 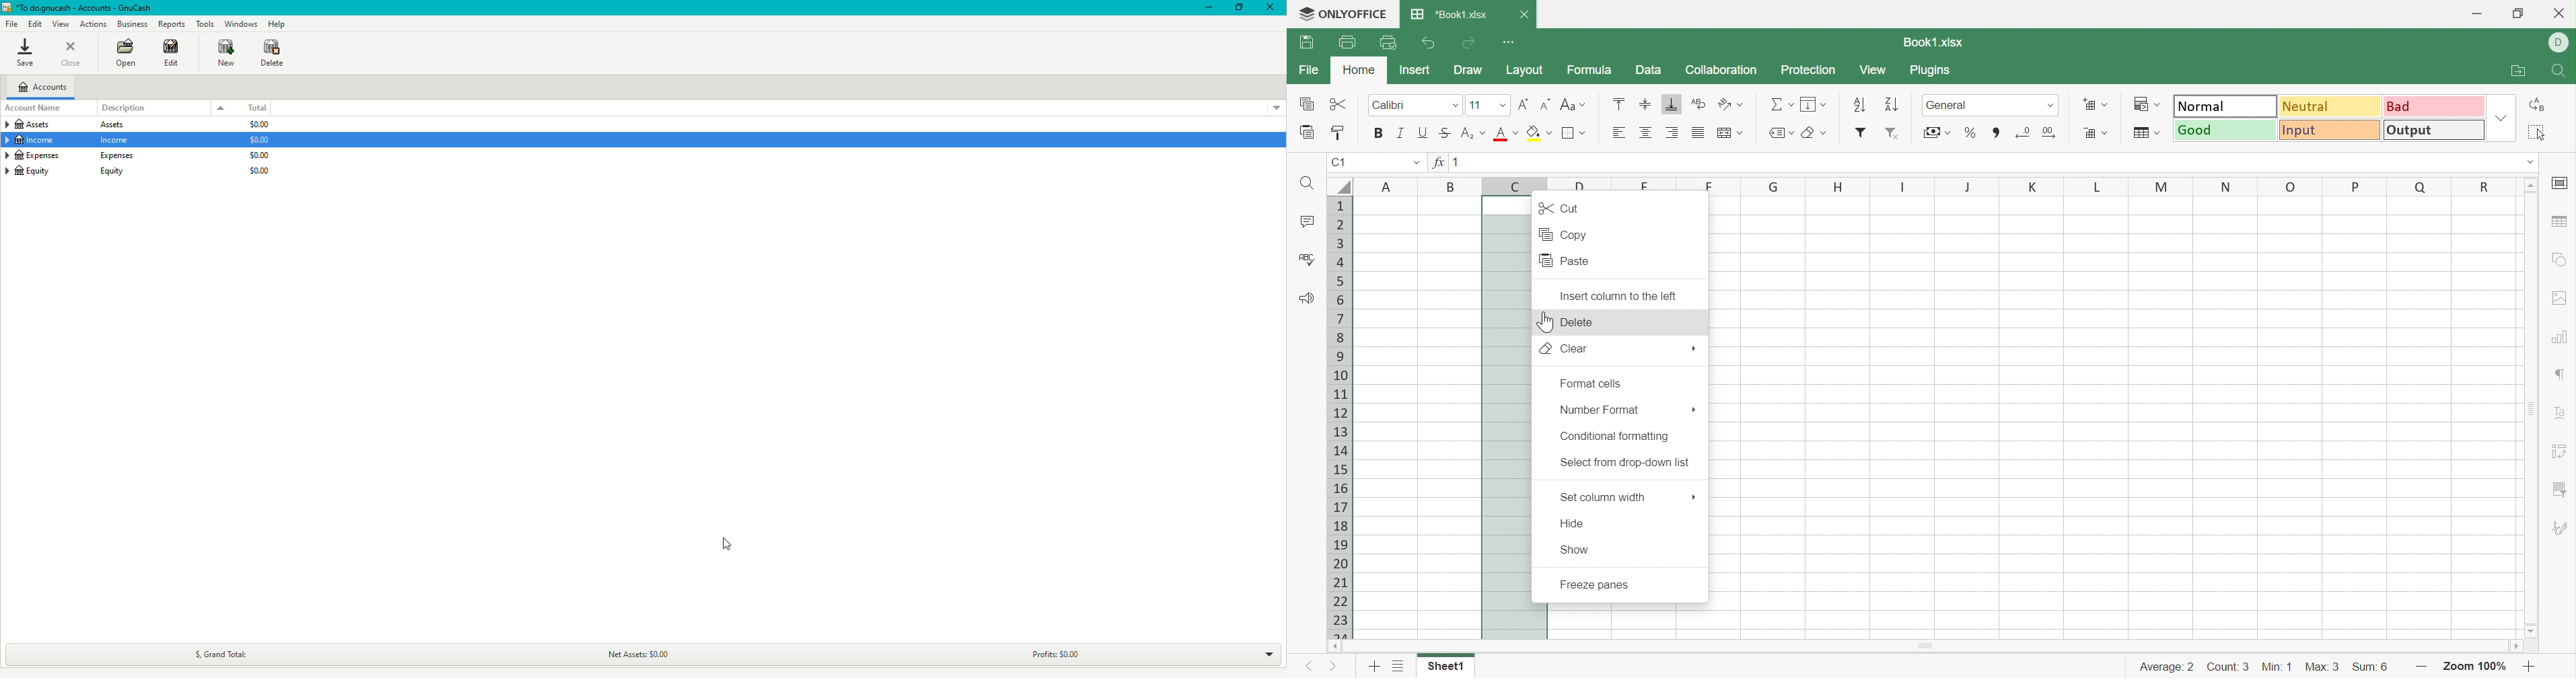 What do you see at coordinates (220, 108) in the screenshot?
I see `Drop down` at bounding box center [220, 108].